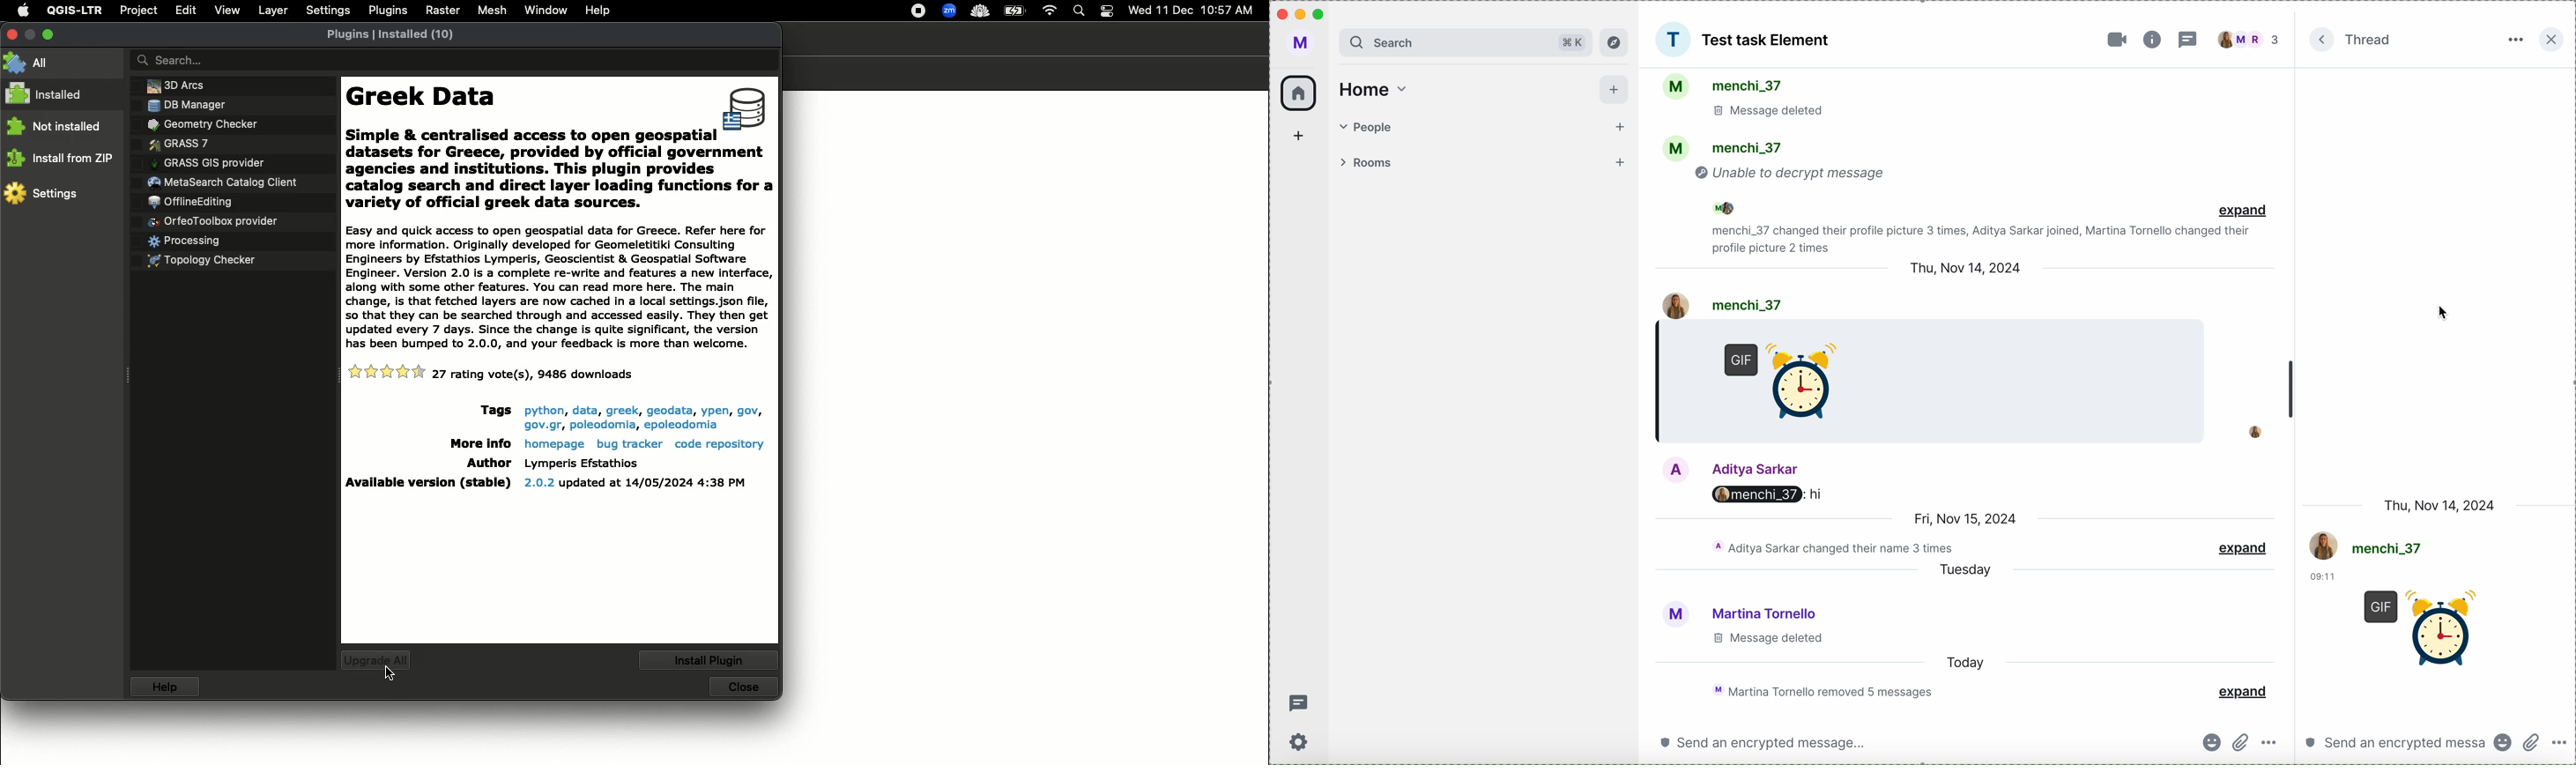 The image size is (2576, 784). Describe the element at coordinates (581, 462) in the screenshot. I see `tezt` at that location.